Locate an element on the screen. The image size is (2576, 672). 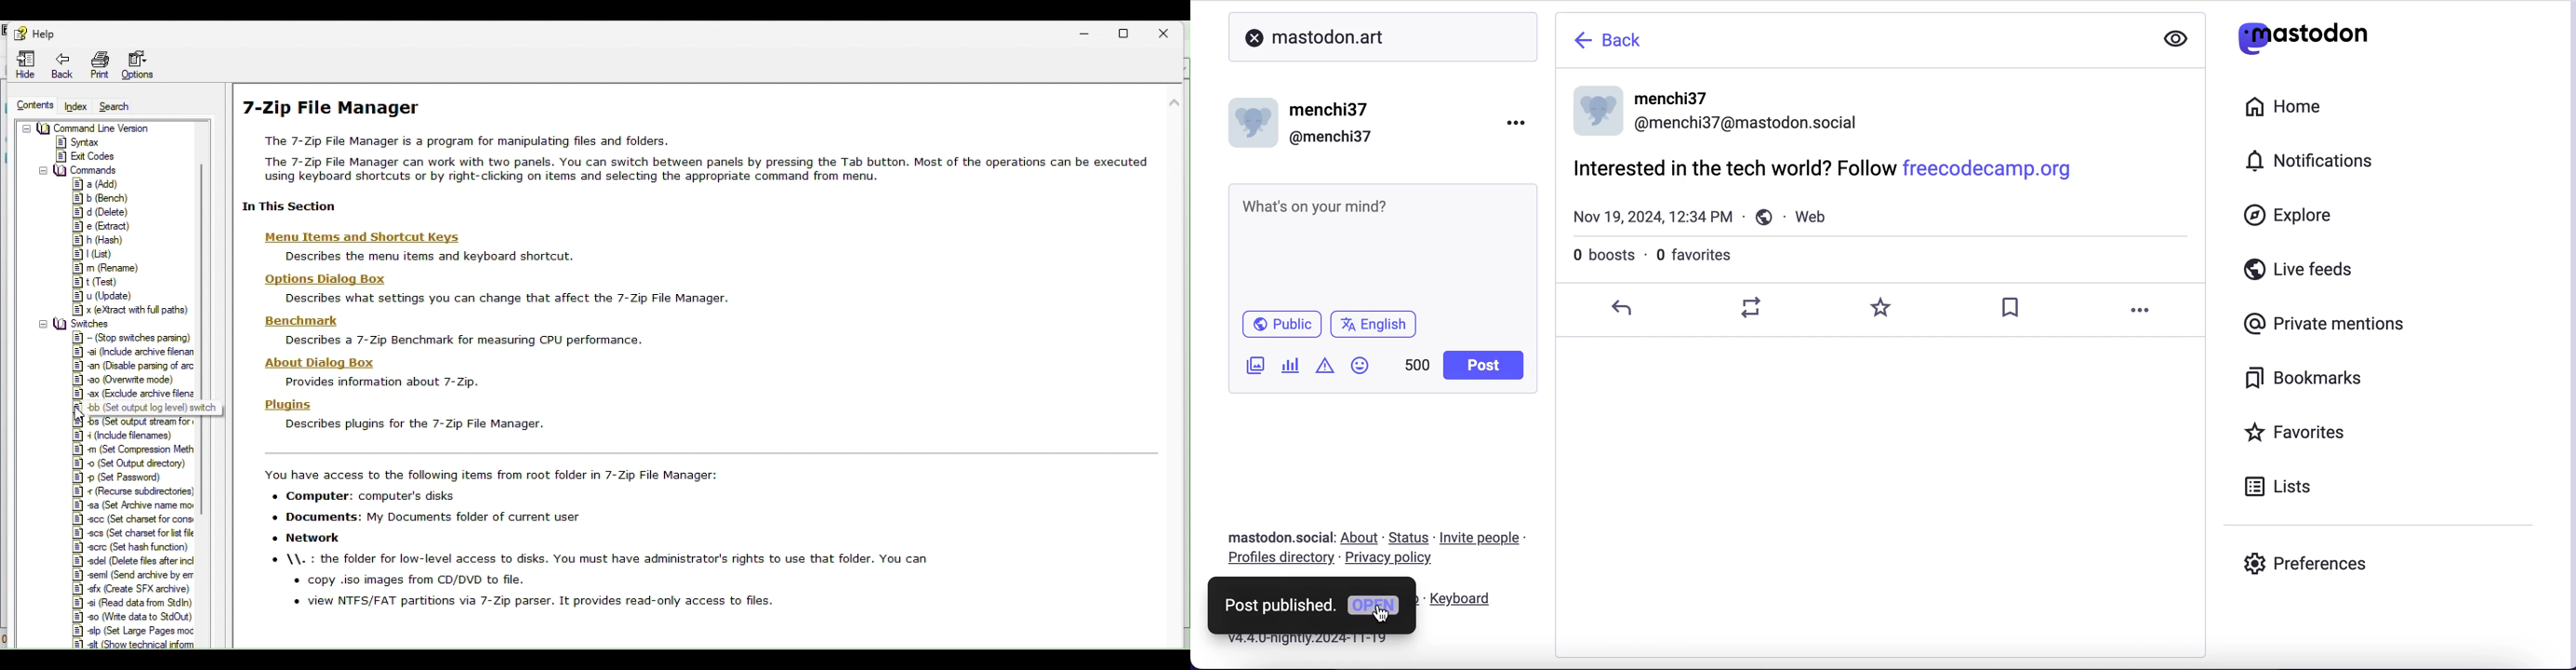
&] b (Bench) is located at coordinates (100, 199).